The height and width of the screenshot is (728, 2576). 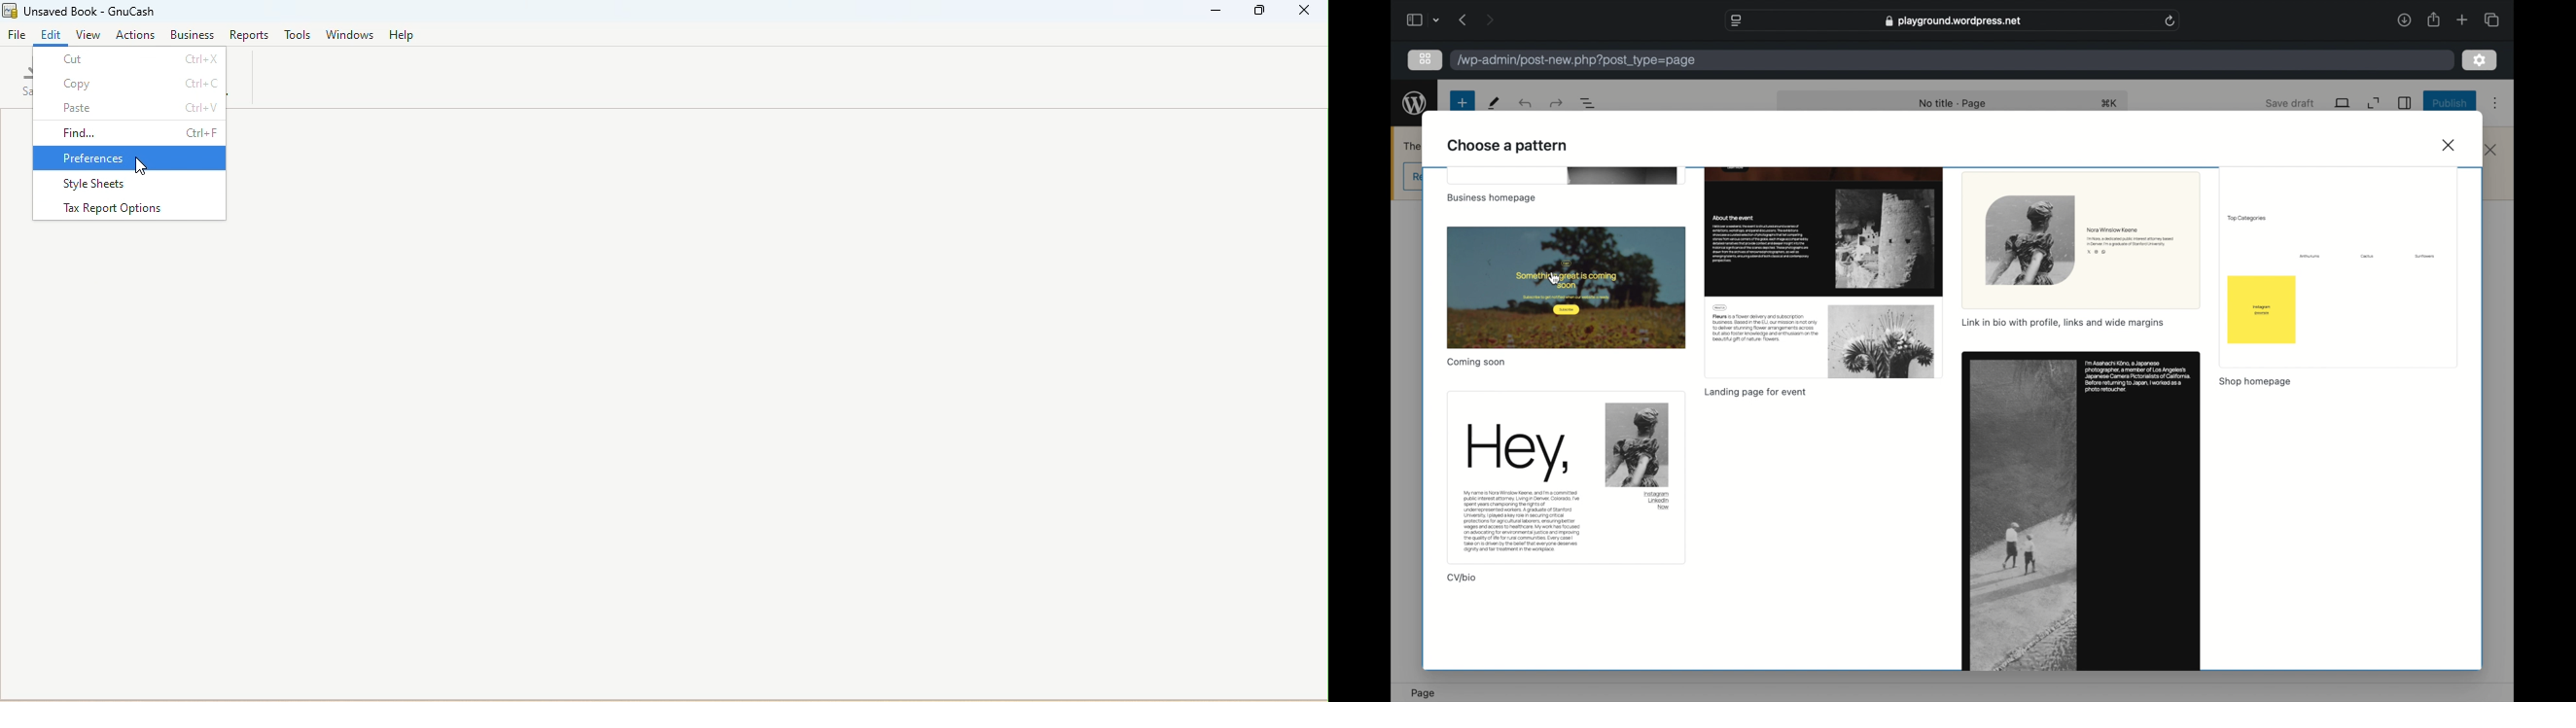 I want to click on more options, so click(x=2495, y=103).